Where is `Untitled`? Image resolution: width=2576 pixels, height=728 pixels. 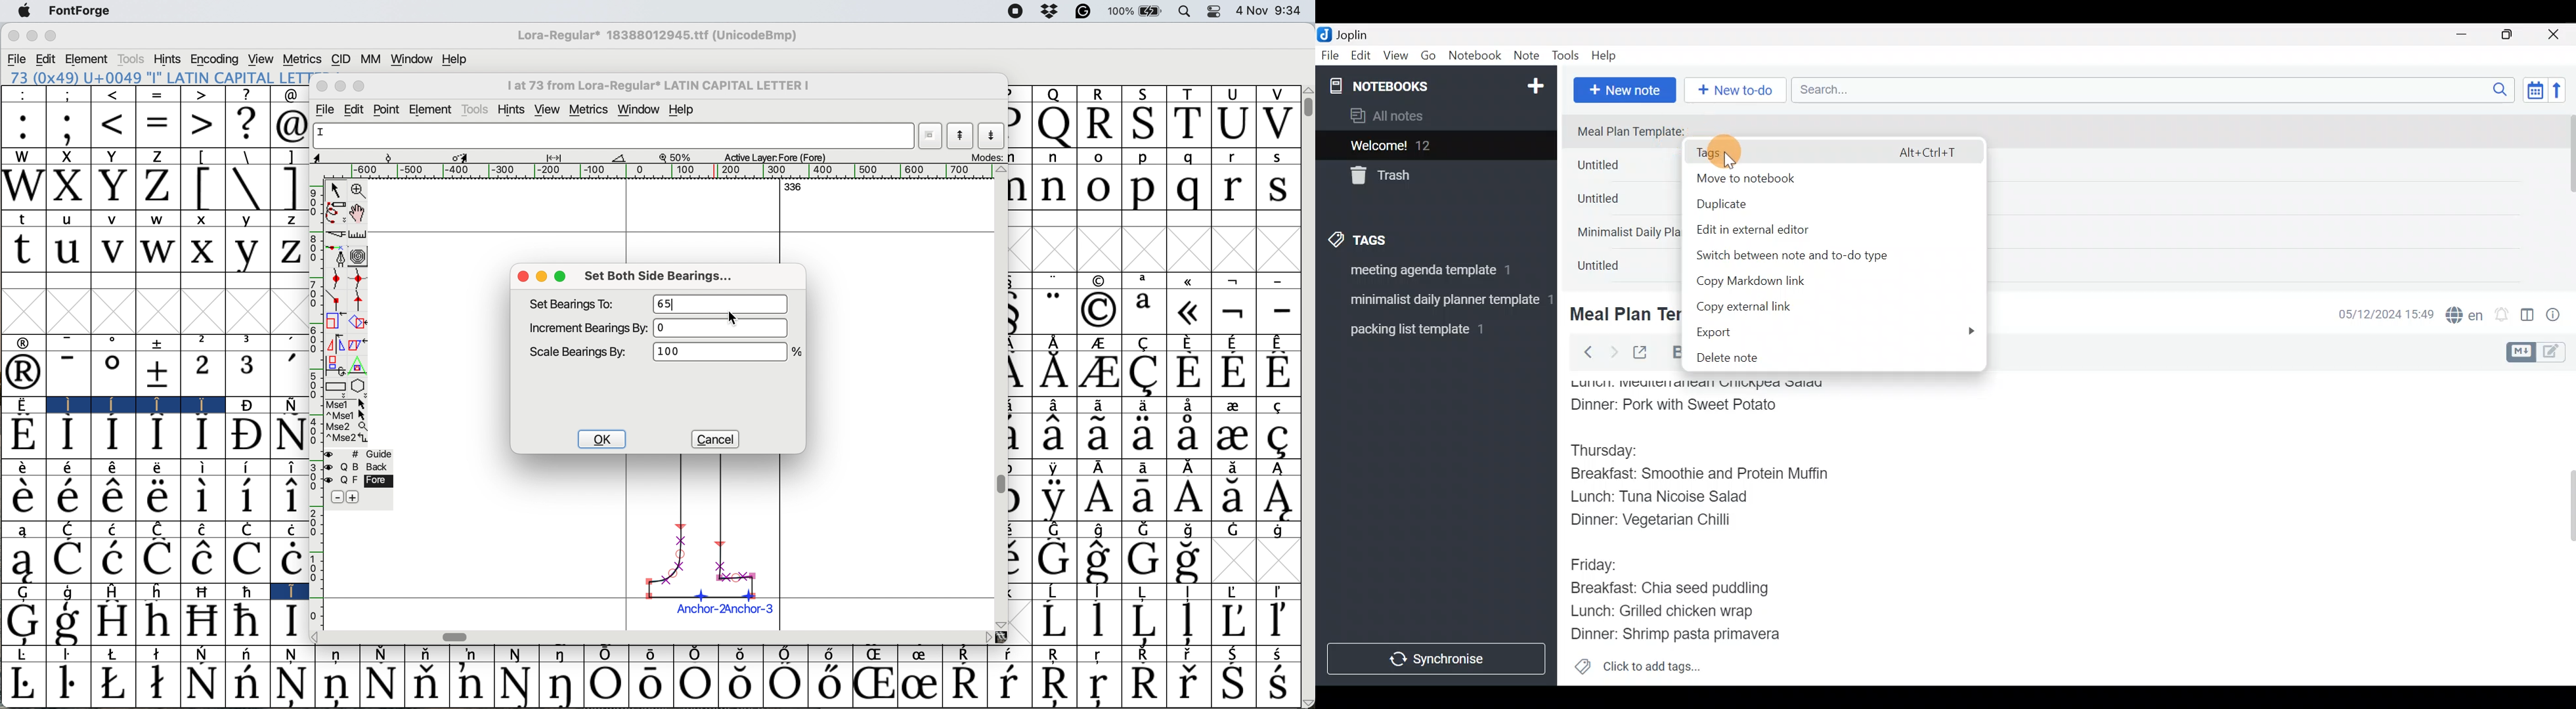 Untitled is located at coordinates (1620, 168).